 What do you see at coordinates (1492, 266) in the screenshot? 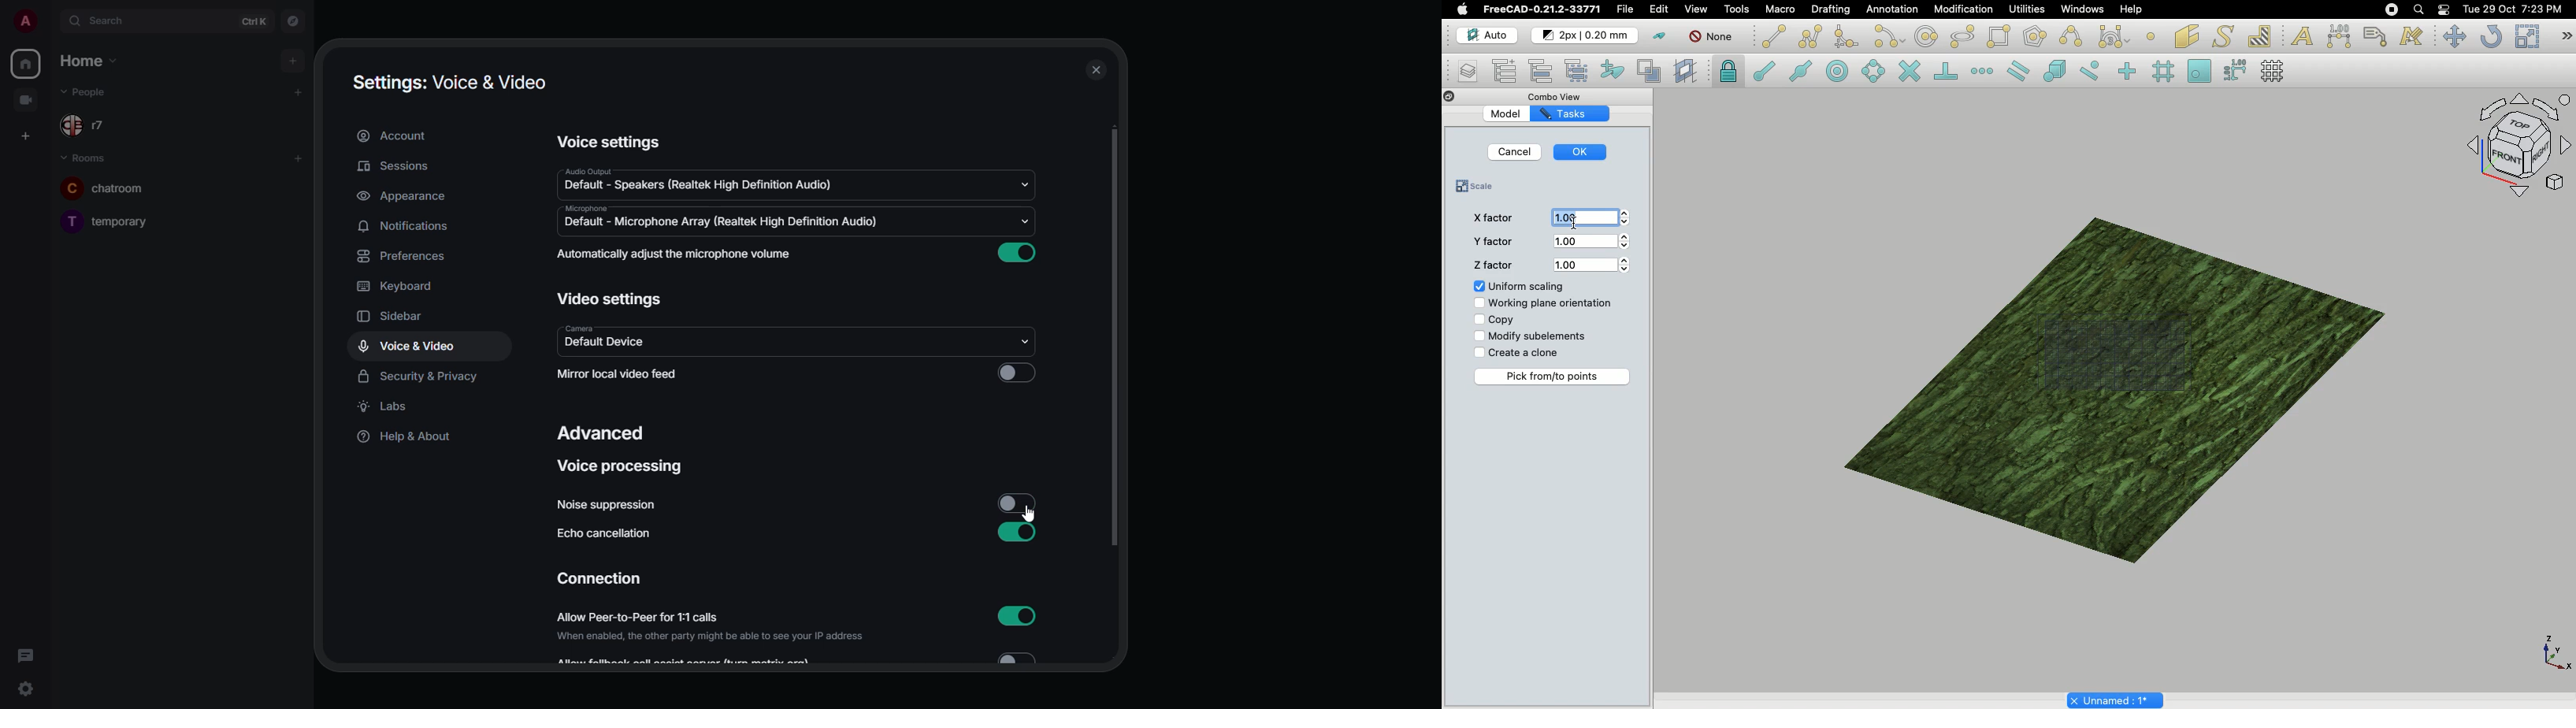
I see `Z factor` at bounding box center [1492, 266].